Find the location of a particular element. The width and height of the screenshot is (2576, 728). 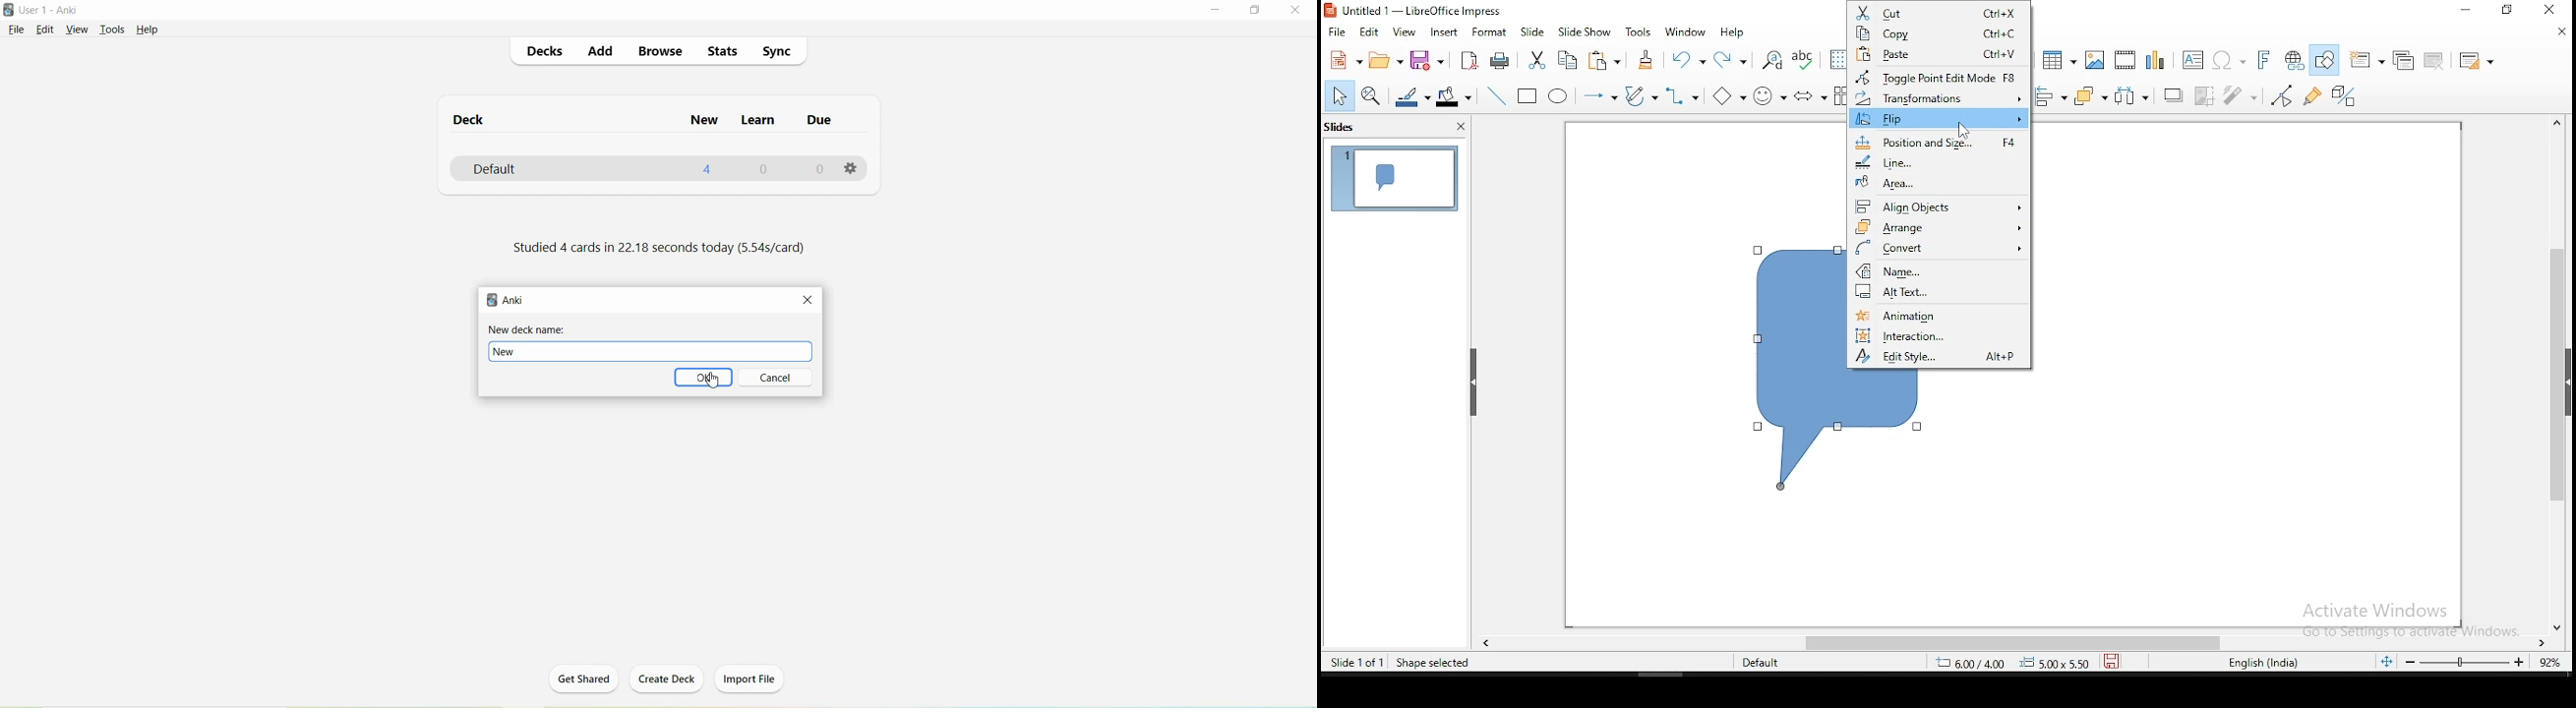

zoom and pan is located at coordinates (1372, 97).